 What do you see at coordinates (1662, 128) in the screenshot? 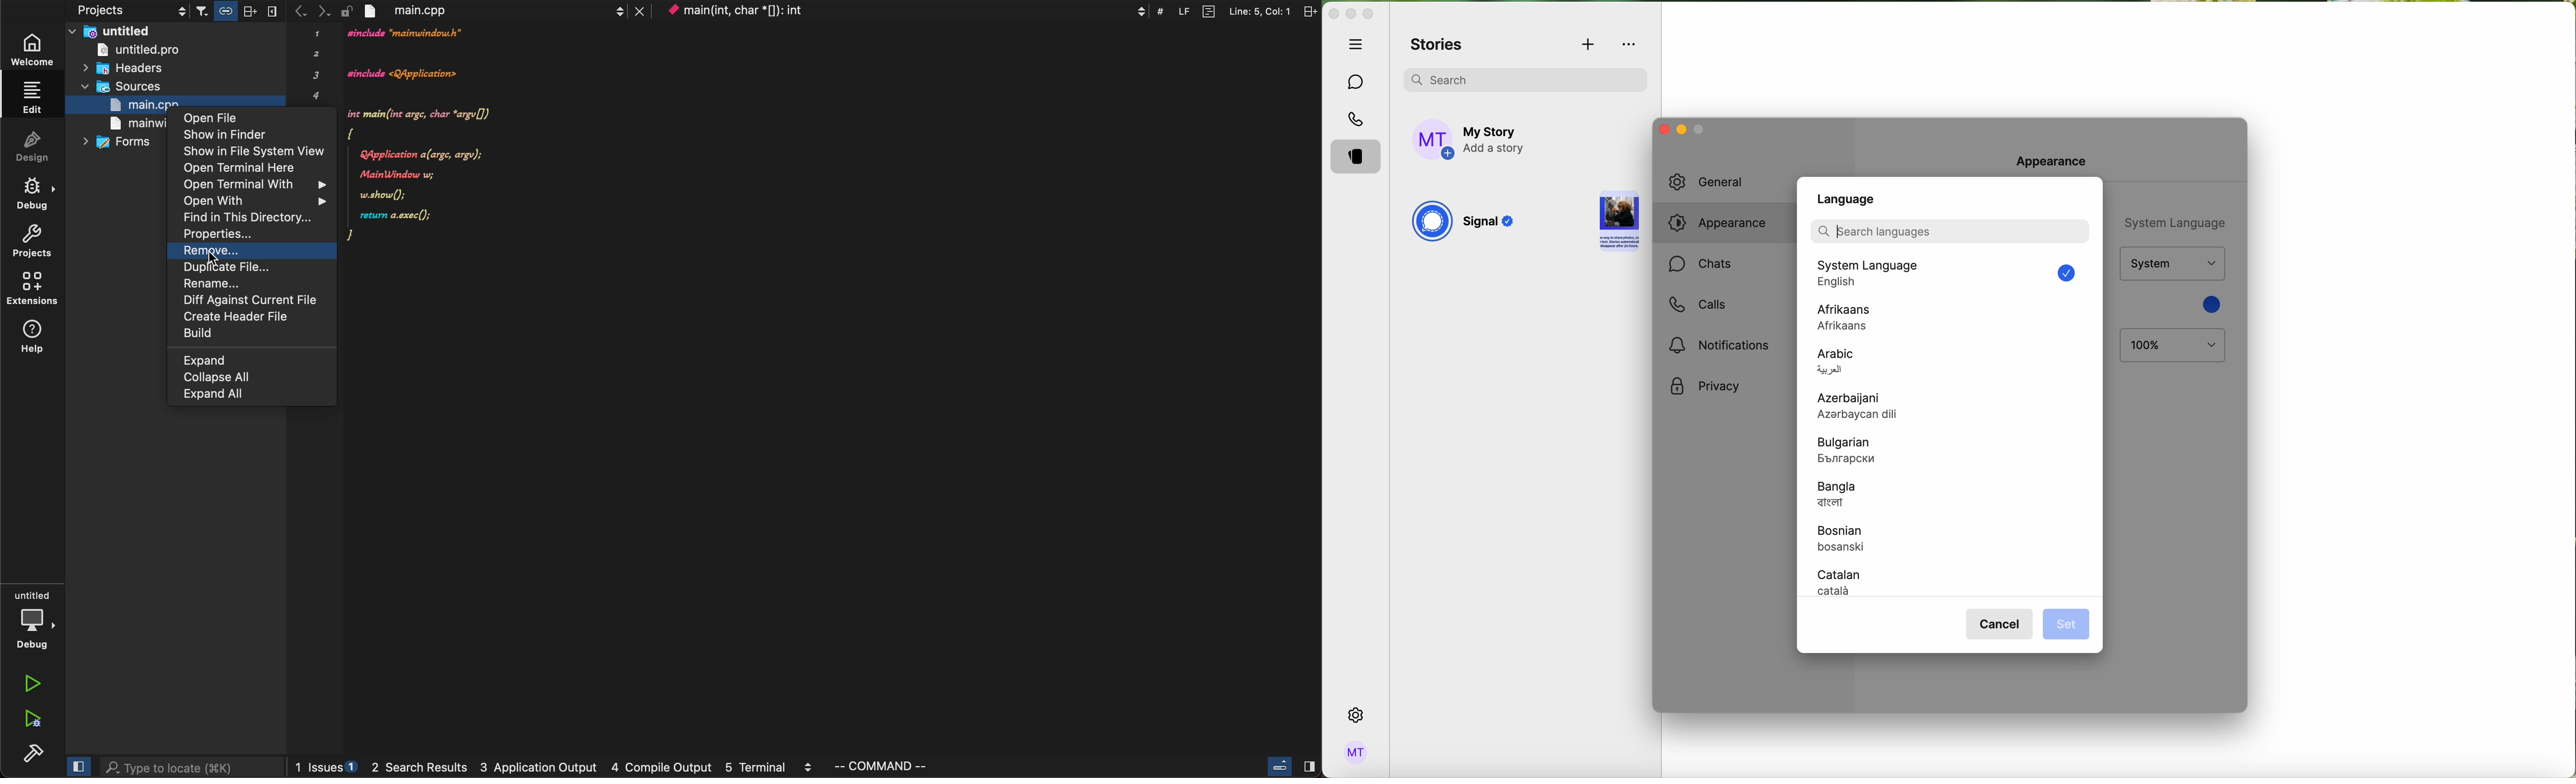
I see `close window` at bounding box center [1662, 128].